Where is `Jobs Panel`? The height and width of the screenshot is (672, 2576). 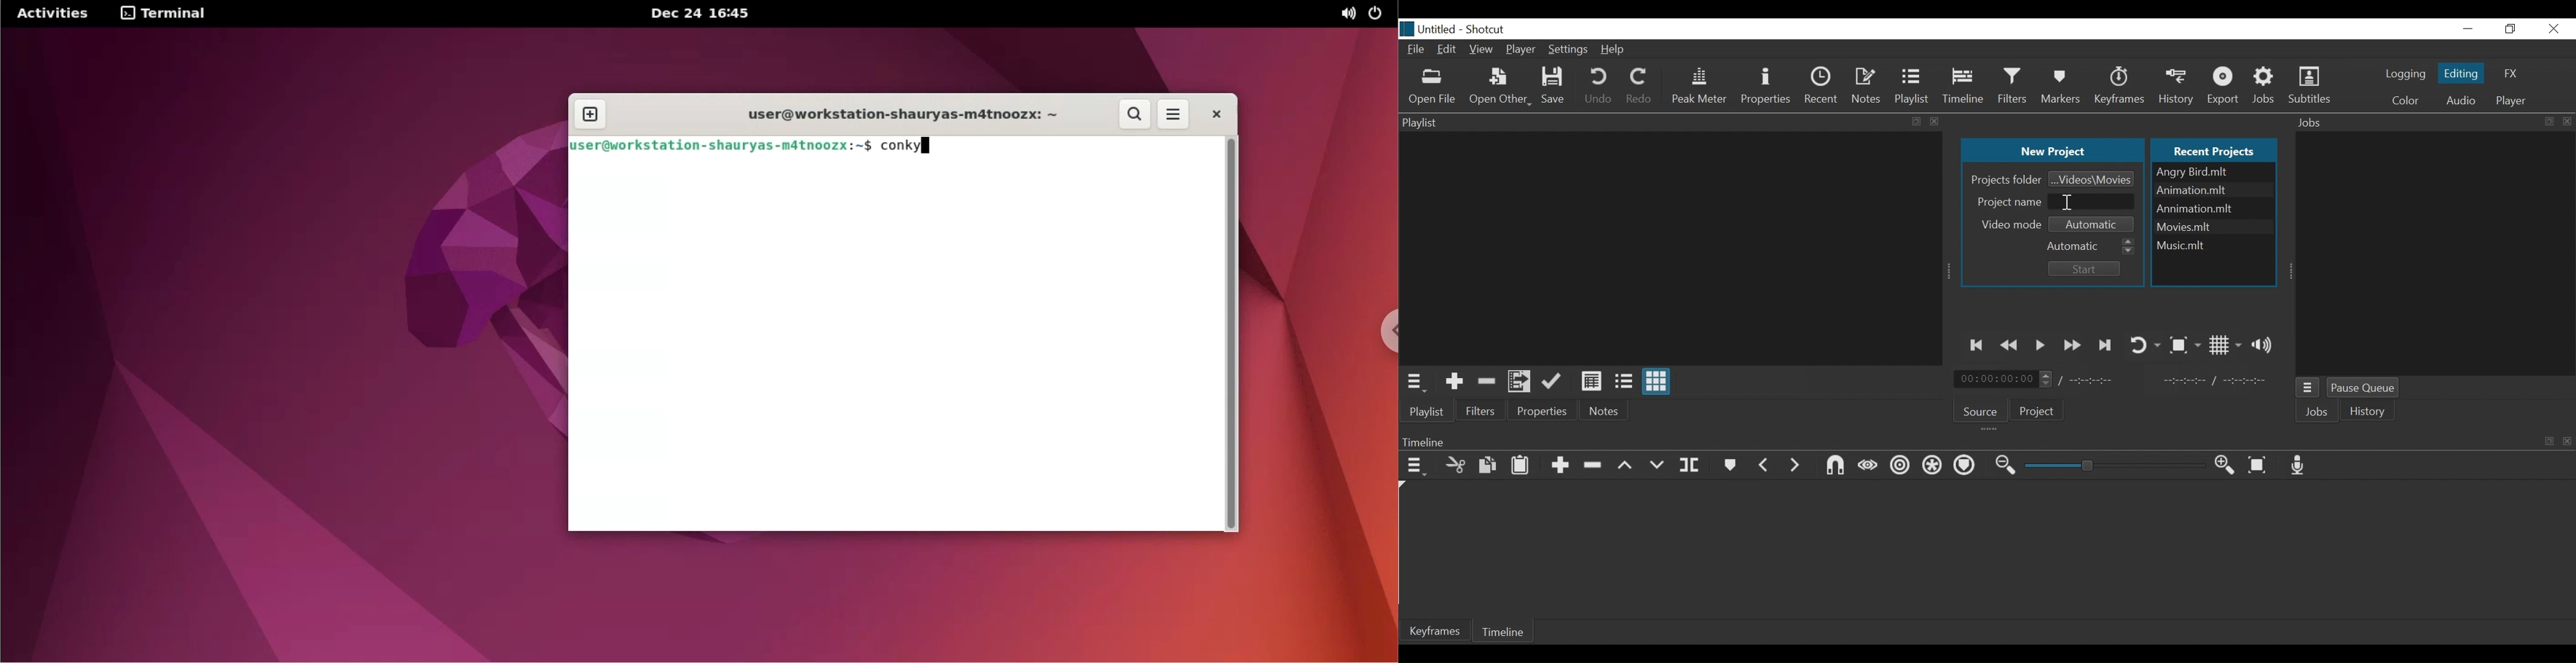 Jobs Panel is located at coordinates (2434, 122).